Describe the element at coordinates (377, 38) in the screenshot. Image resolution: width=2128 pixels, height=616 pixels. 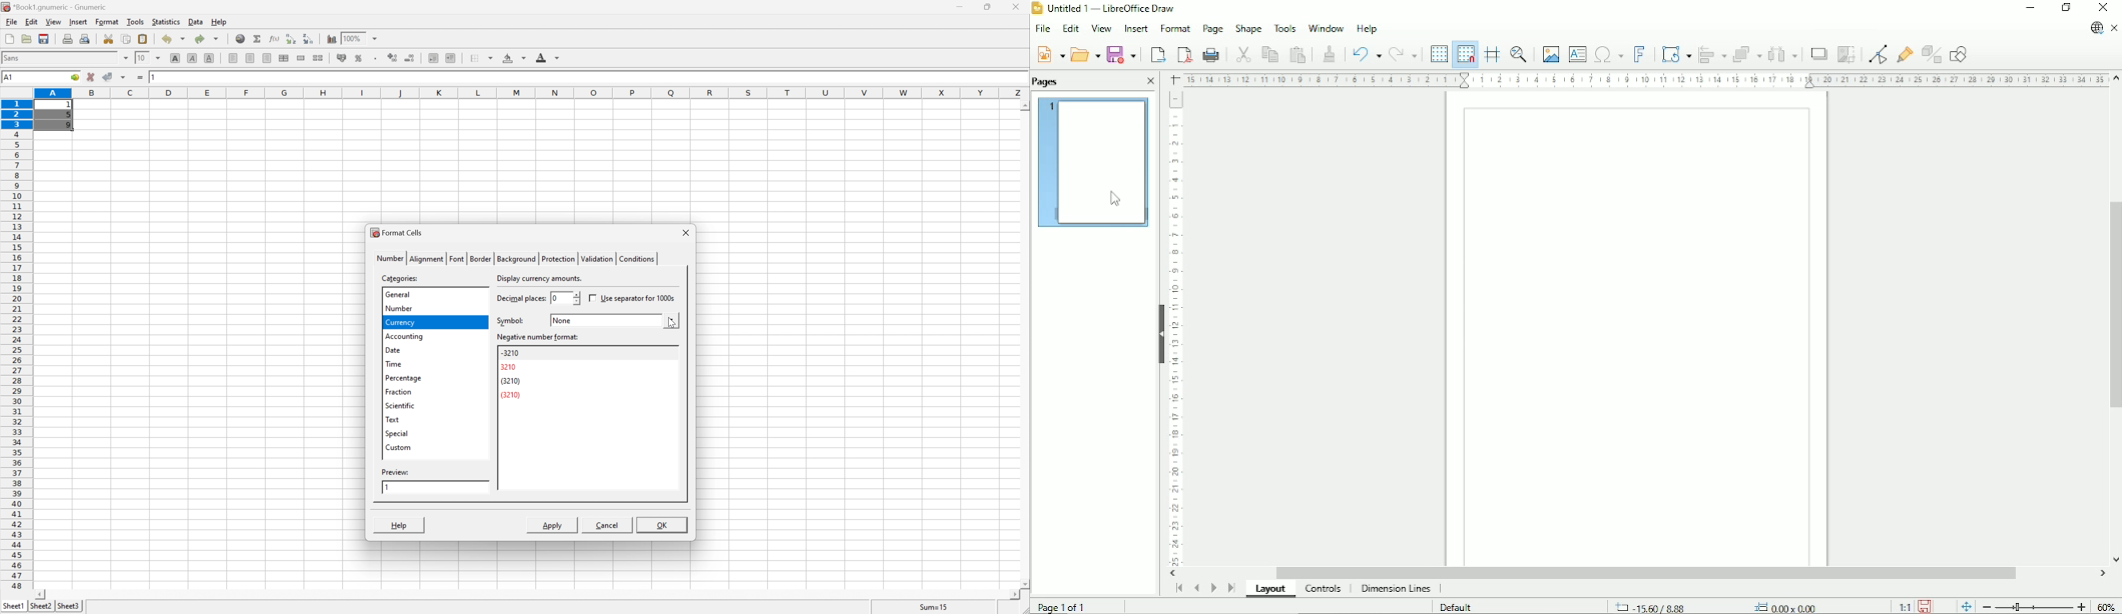
I see `drop down` at that location.